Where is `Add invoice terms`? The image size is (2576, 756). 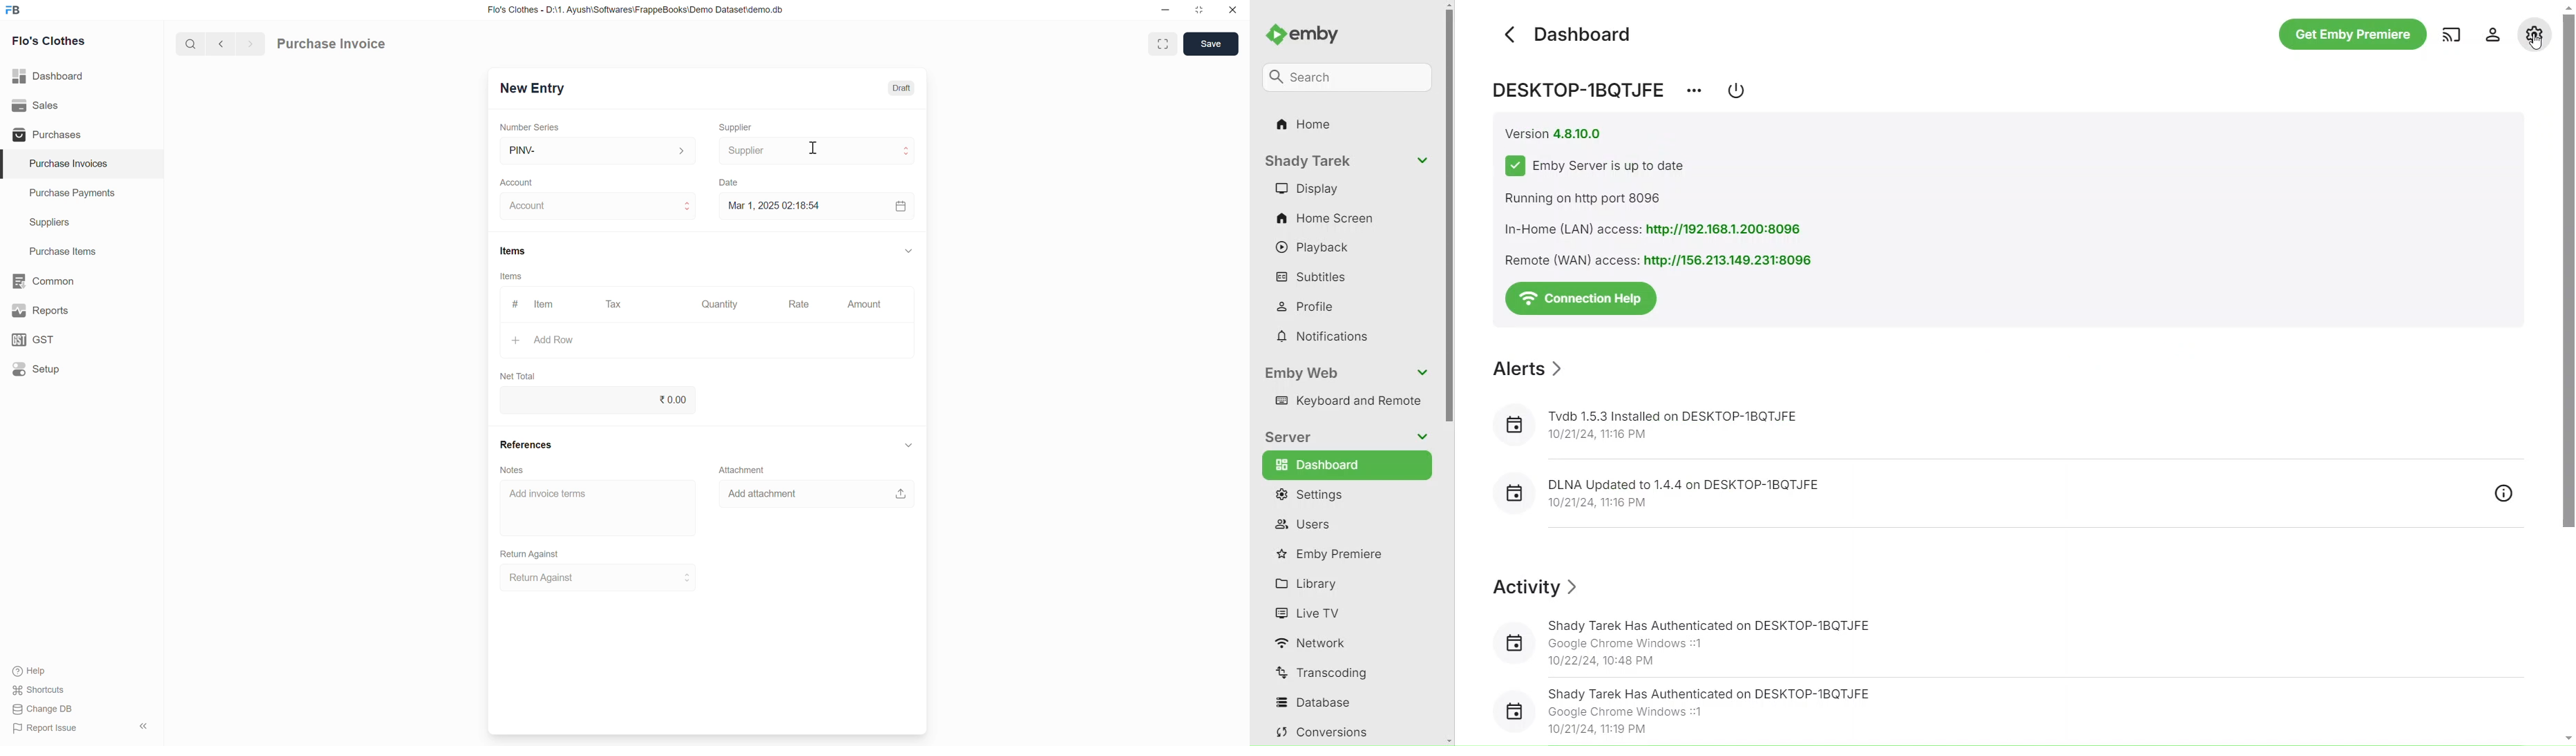
Add invoice terms is located at coordinates (599, 507).